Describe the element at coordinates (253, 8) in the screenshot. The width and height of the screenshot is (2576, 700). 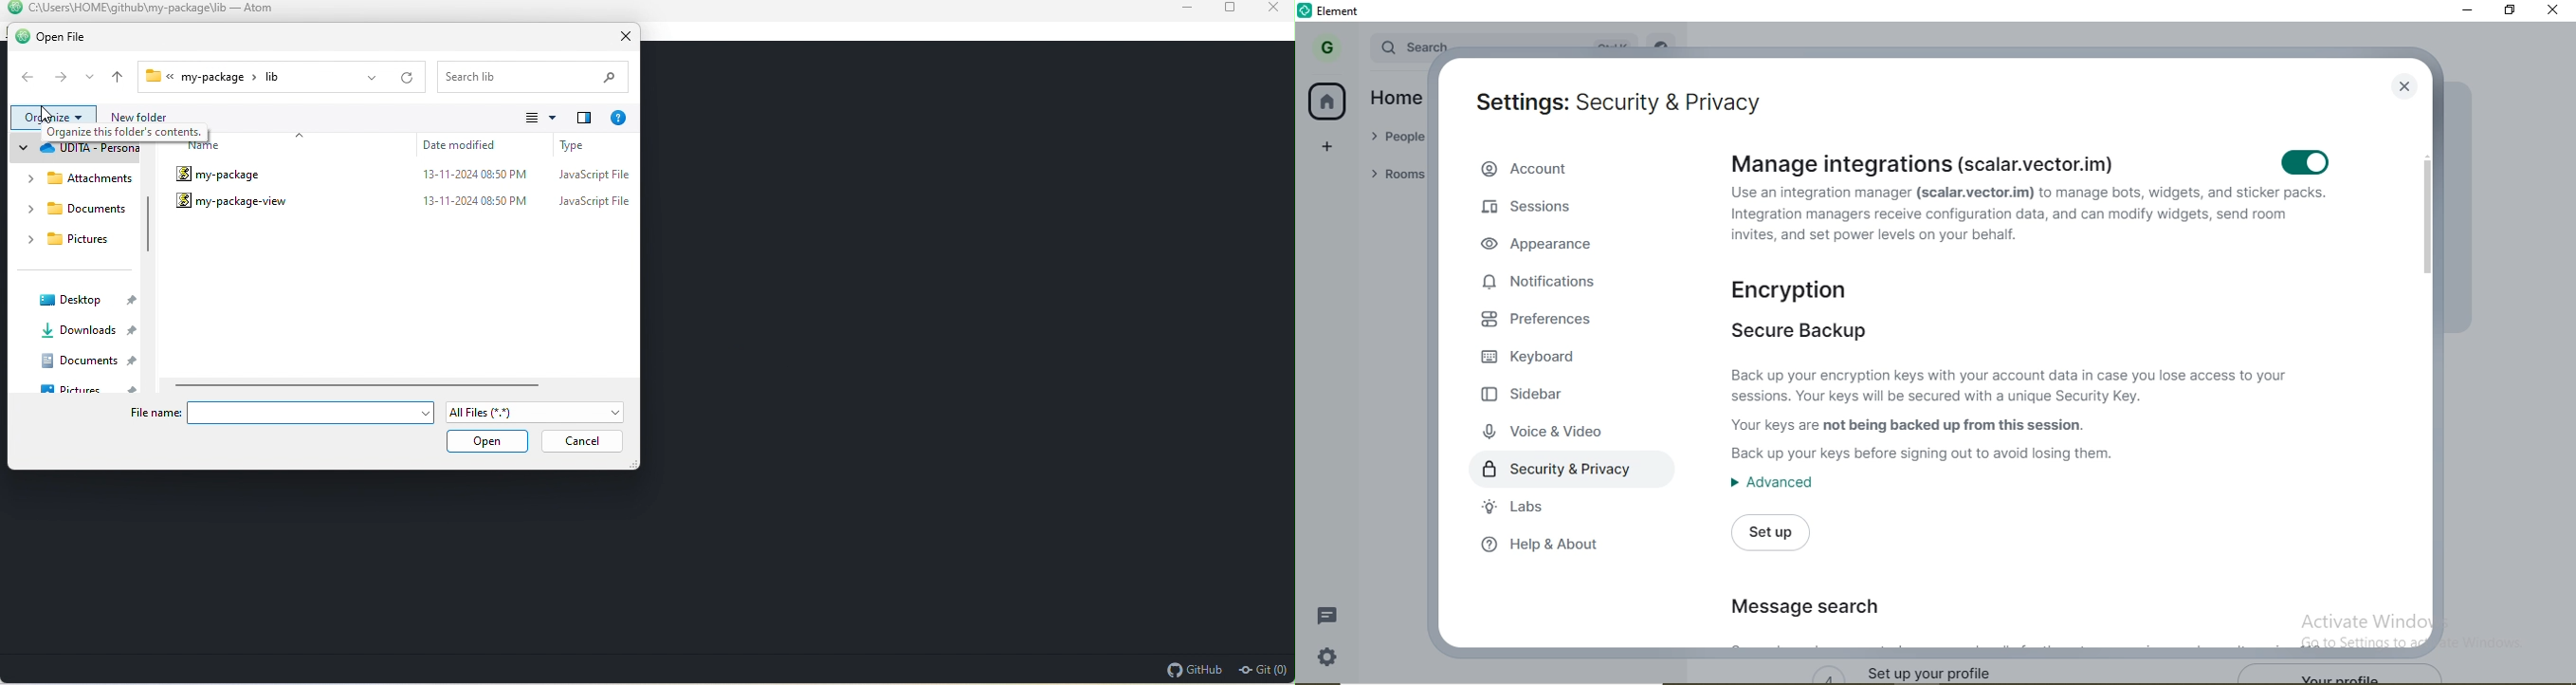
I see `- Atom` at that location.